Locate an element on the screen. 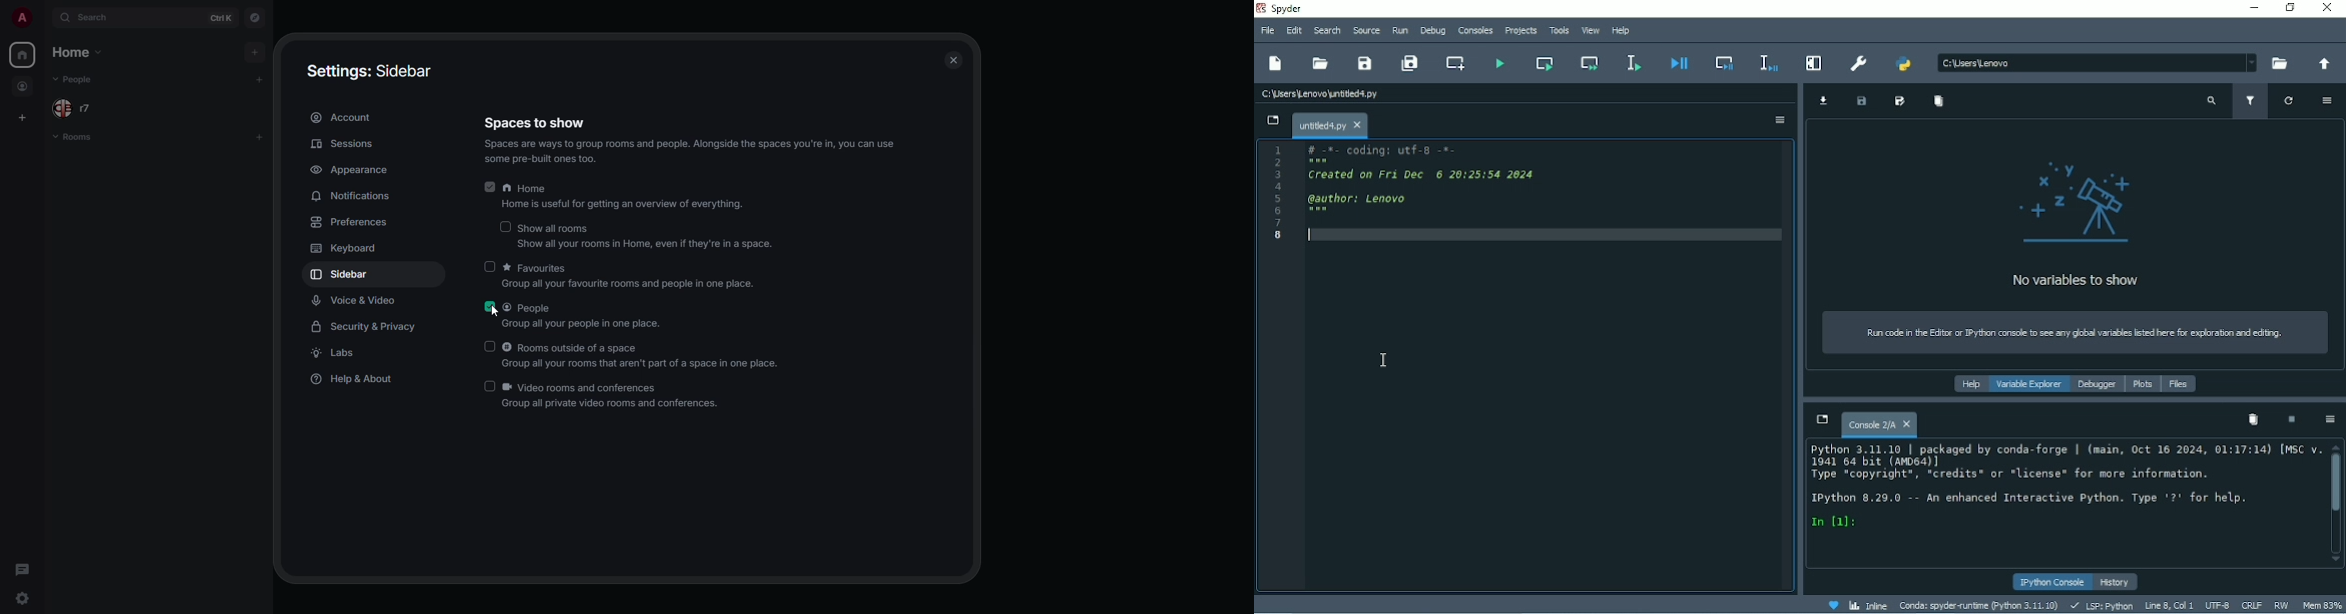 The height and width of the screenshot is (616, 2352). c\users\lenovo is located at coordinates (2078, 63).